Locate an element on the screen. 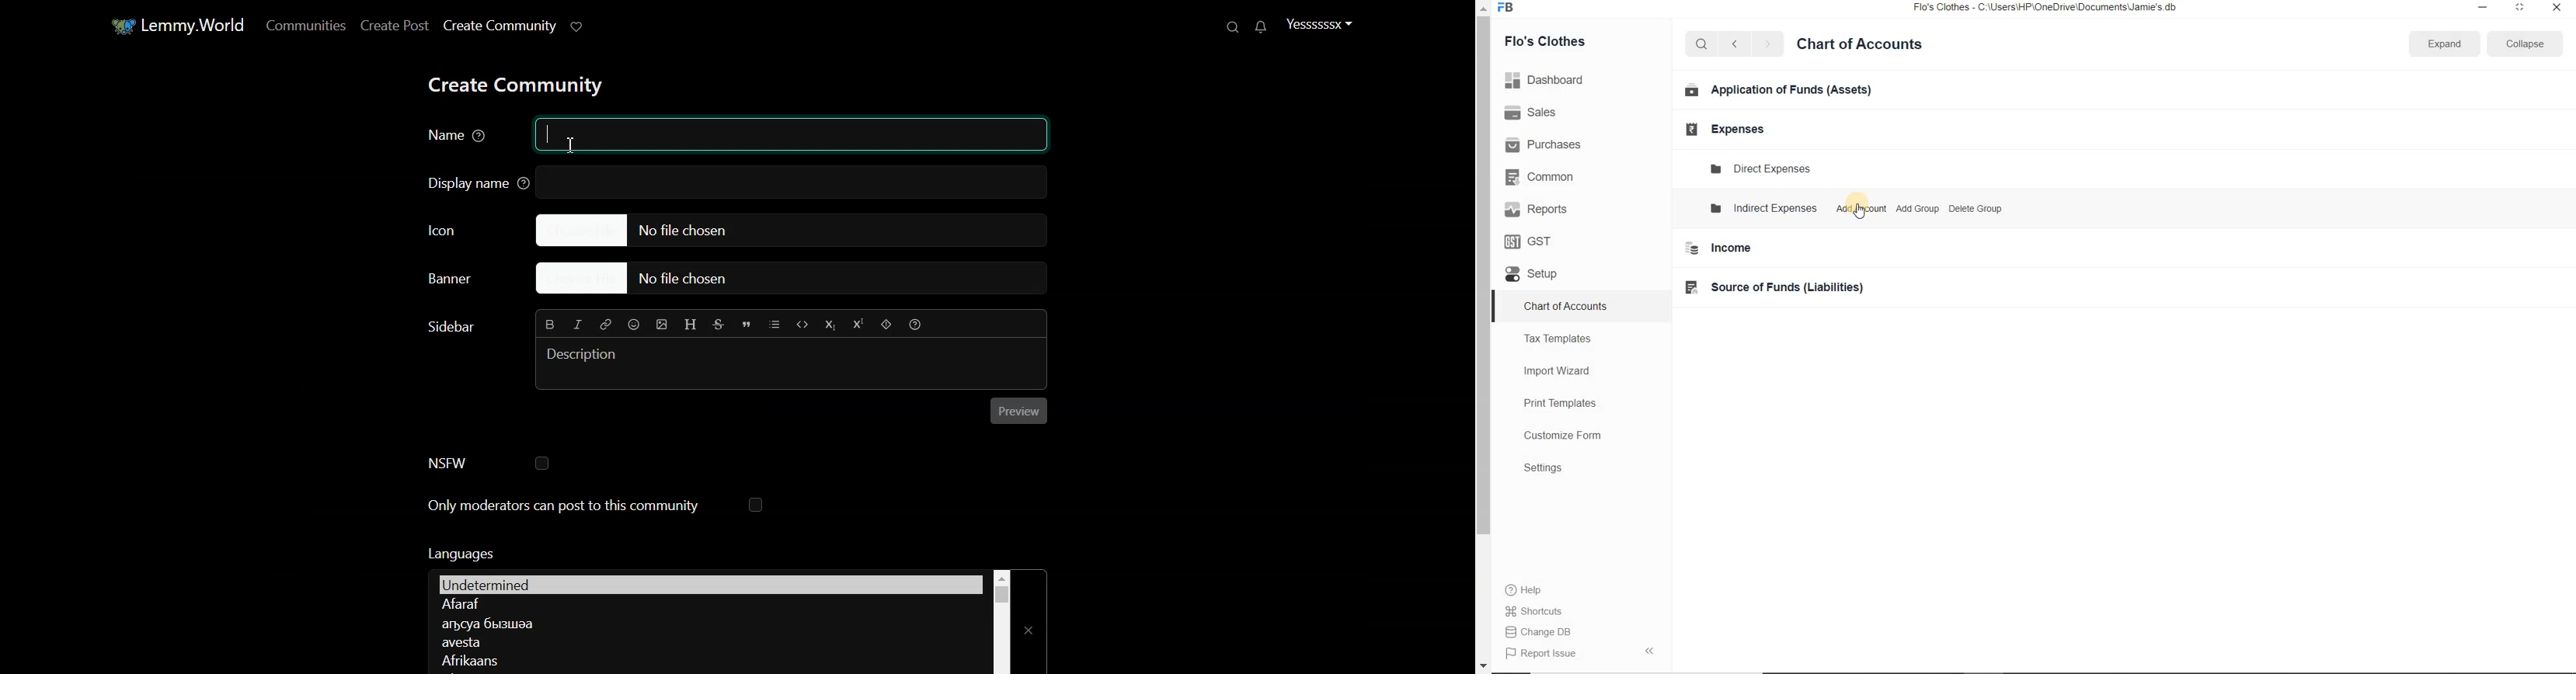 The height and width of the screenshot is (700, 2576). Application of Funds (Assets) is located at coordinates (1779, 91).